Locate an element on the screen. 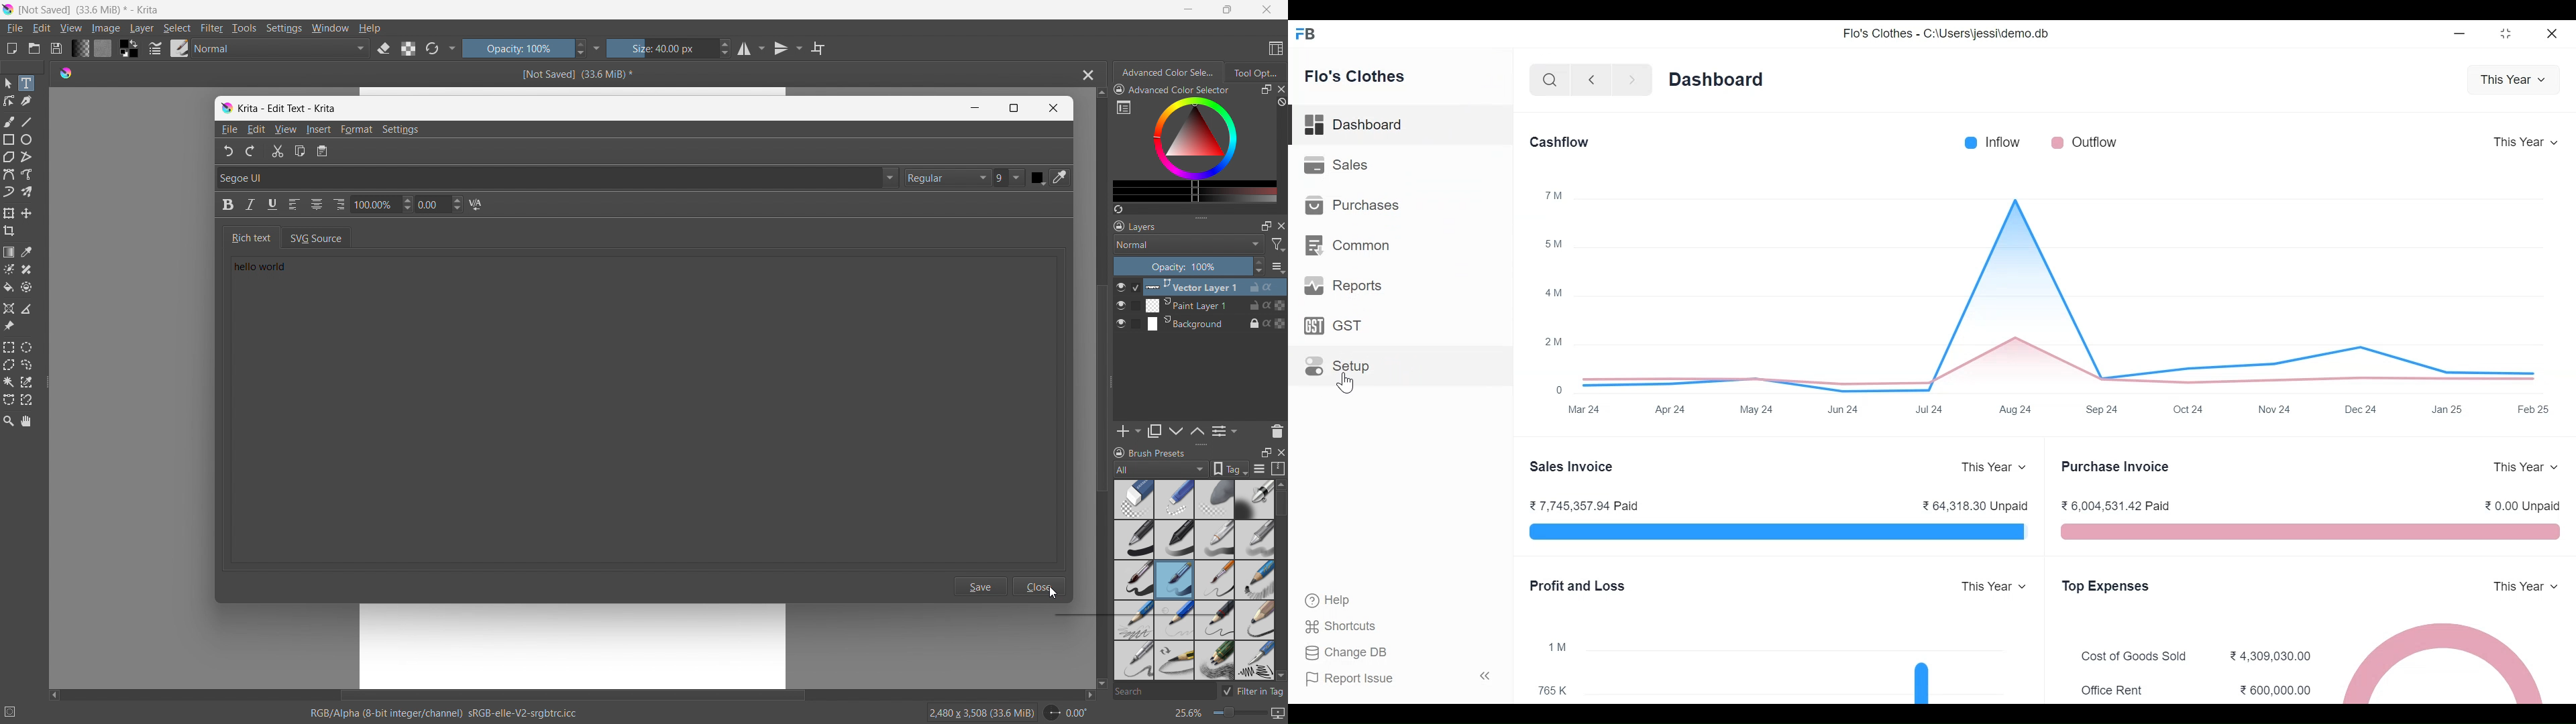 The width and height of the screenshot is (2576, 728). Dashboard is located at coordinates (1401, 127).